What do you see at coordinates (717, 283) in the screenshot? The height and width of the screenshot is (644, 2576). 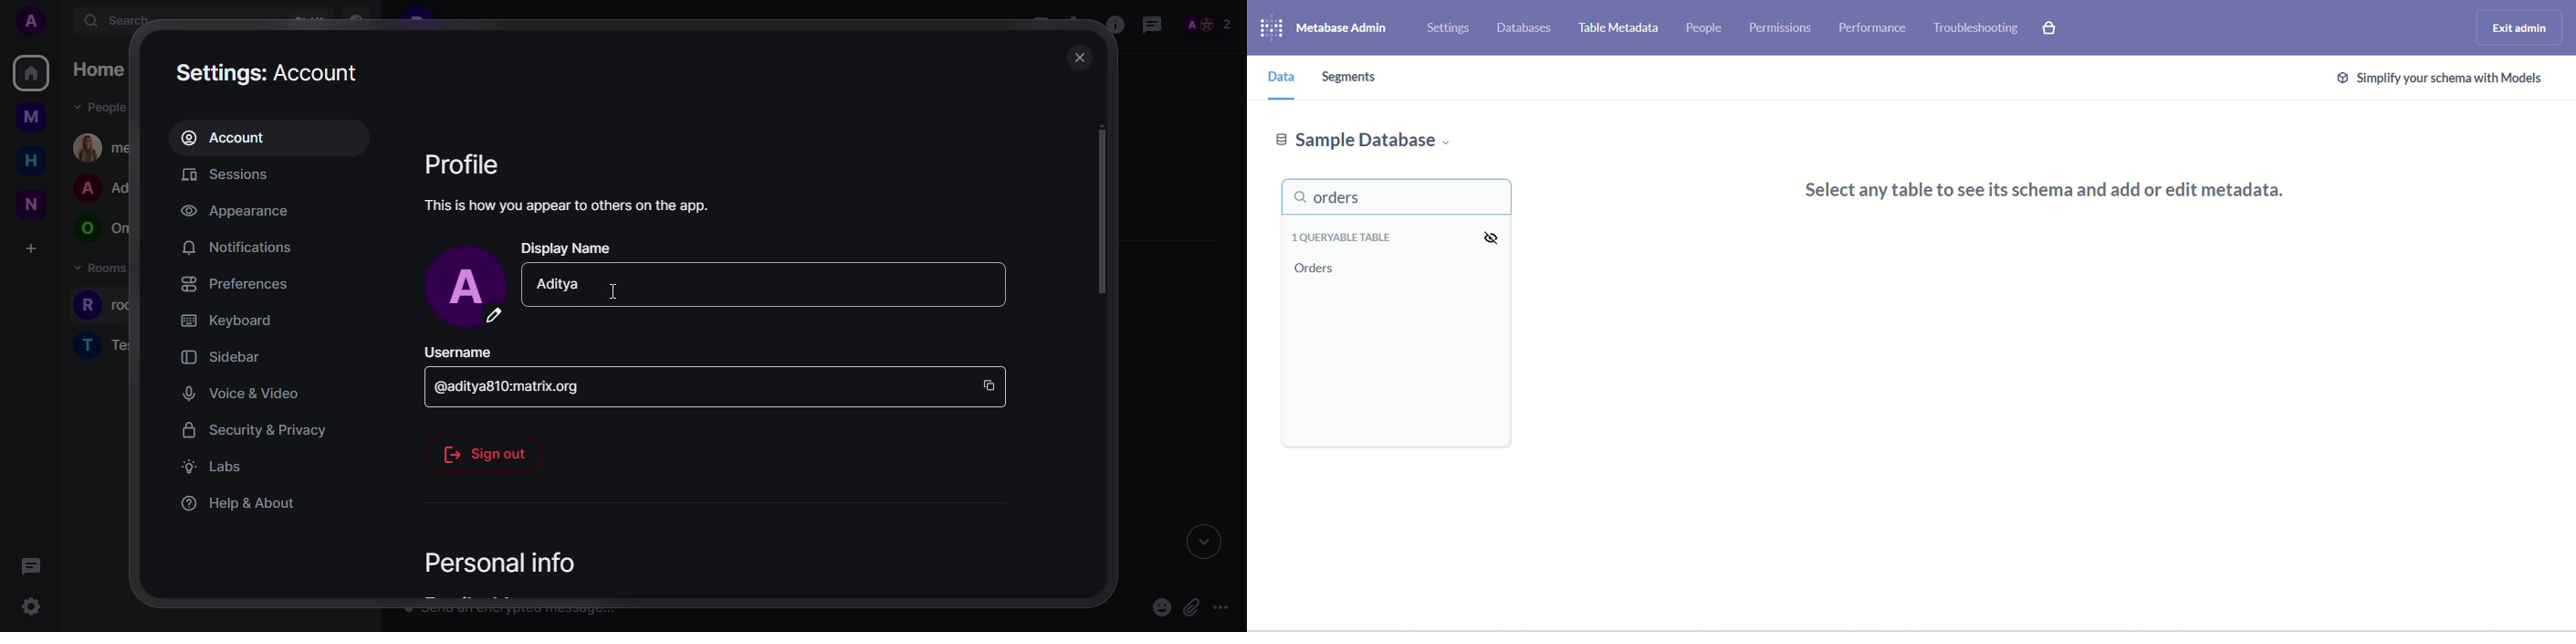 I see `Display Name tab` at bounding box center [717, 283].